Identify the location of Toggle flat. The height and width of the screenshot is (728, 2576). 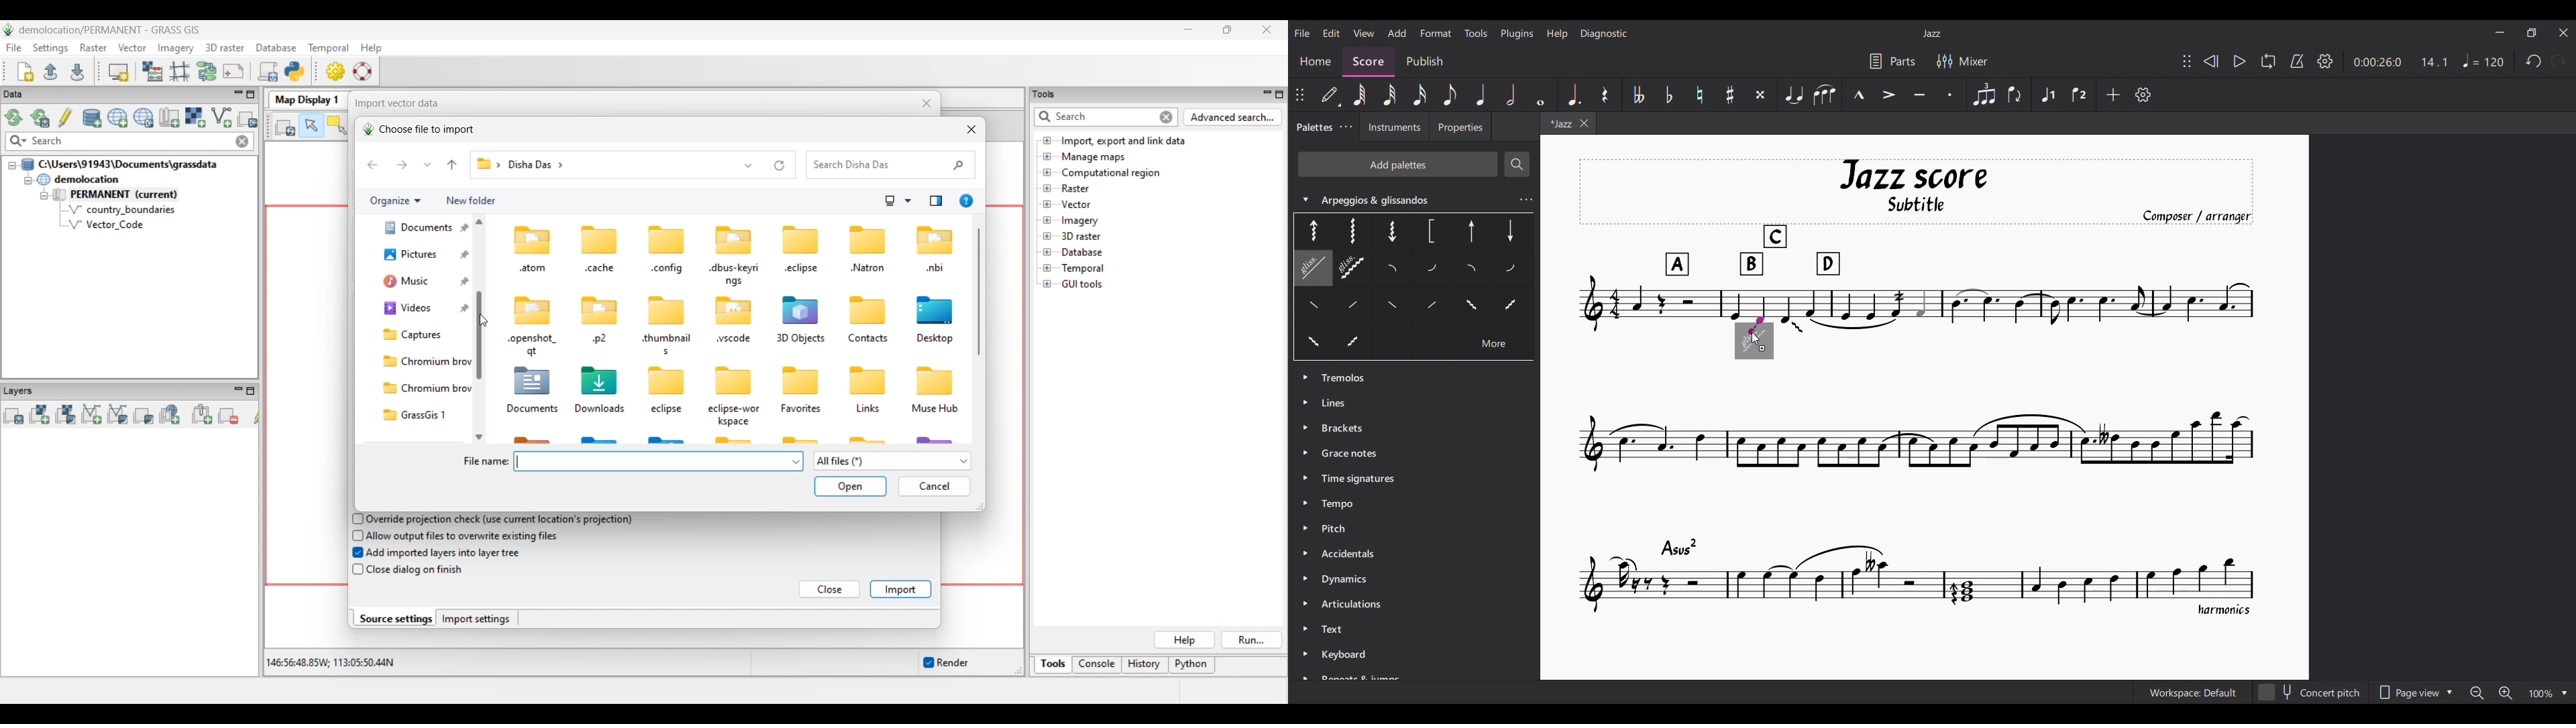
(1669, 95).